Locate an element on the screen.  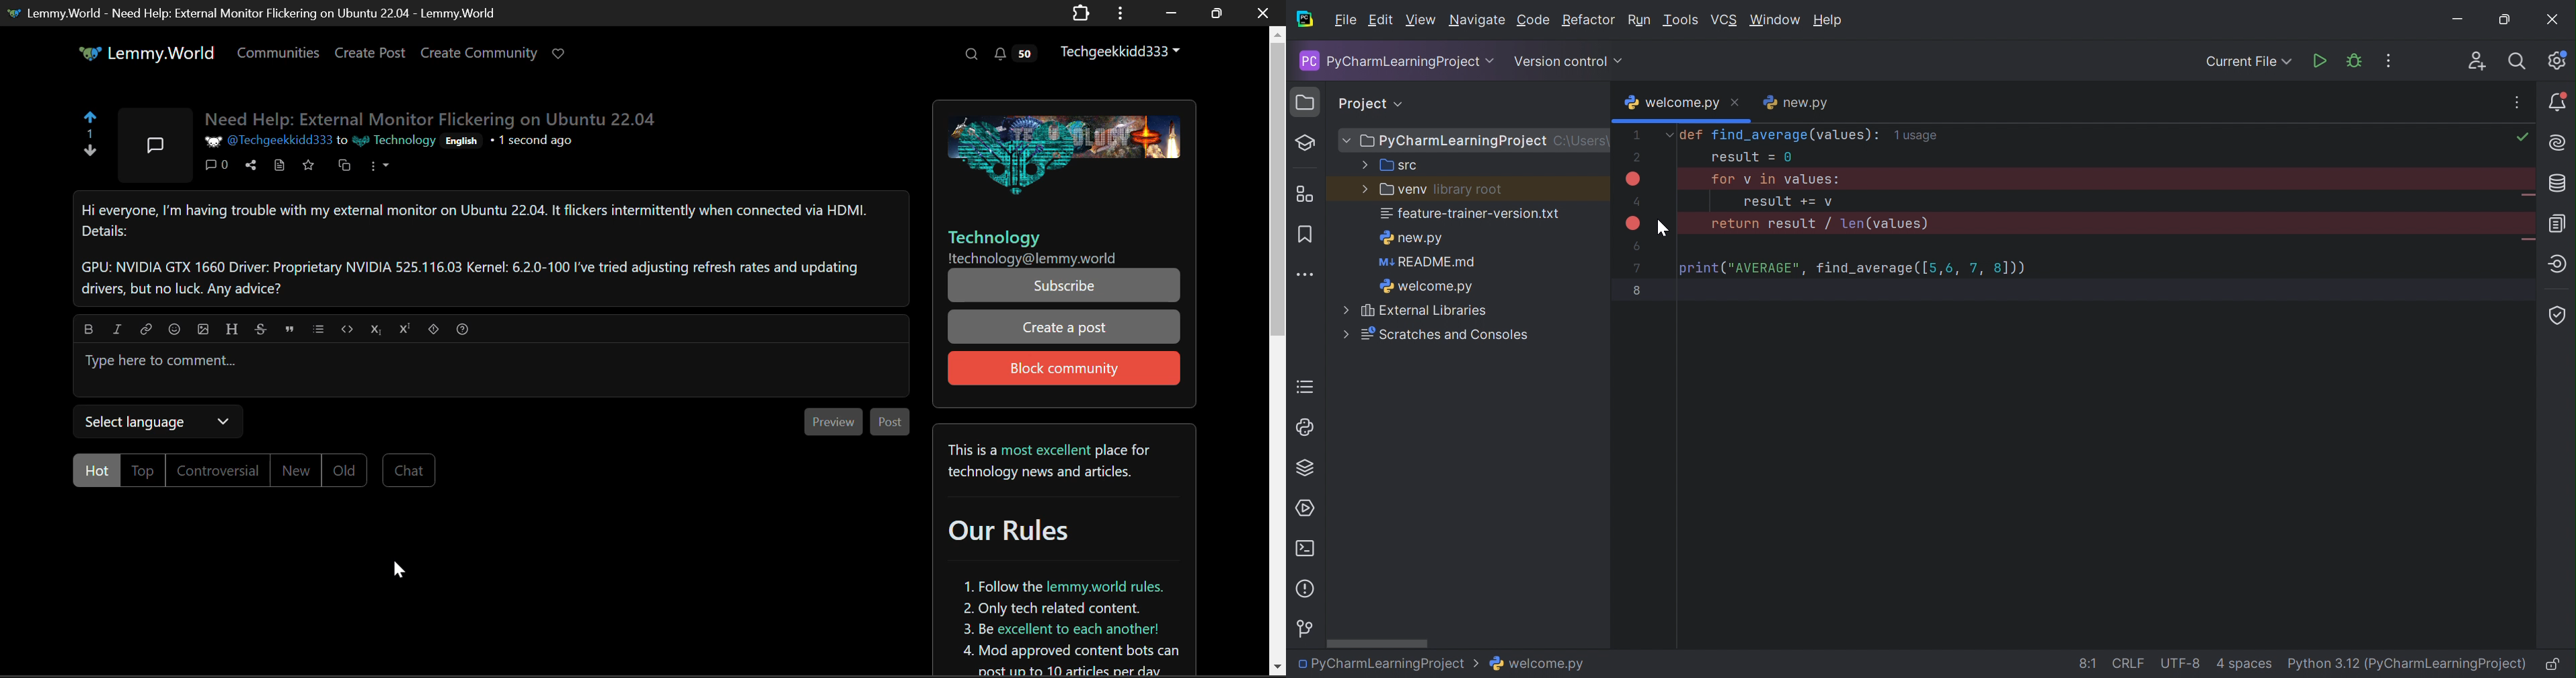
Extensions is located at coordinates (1081, 14).